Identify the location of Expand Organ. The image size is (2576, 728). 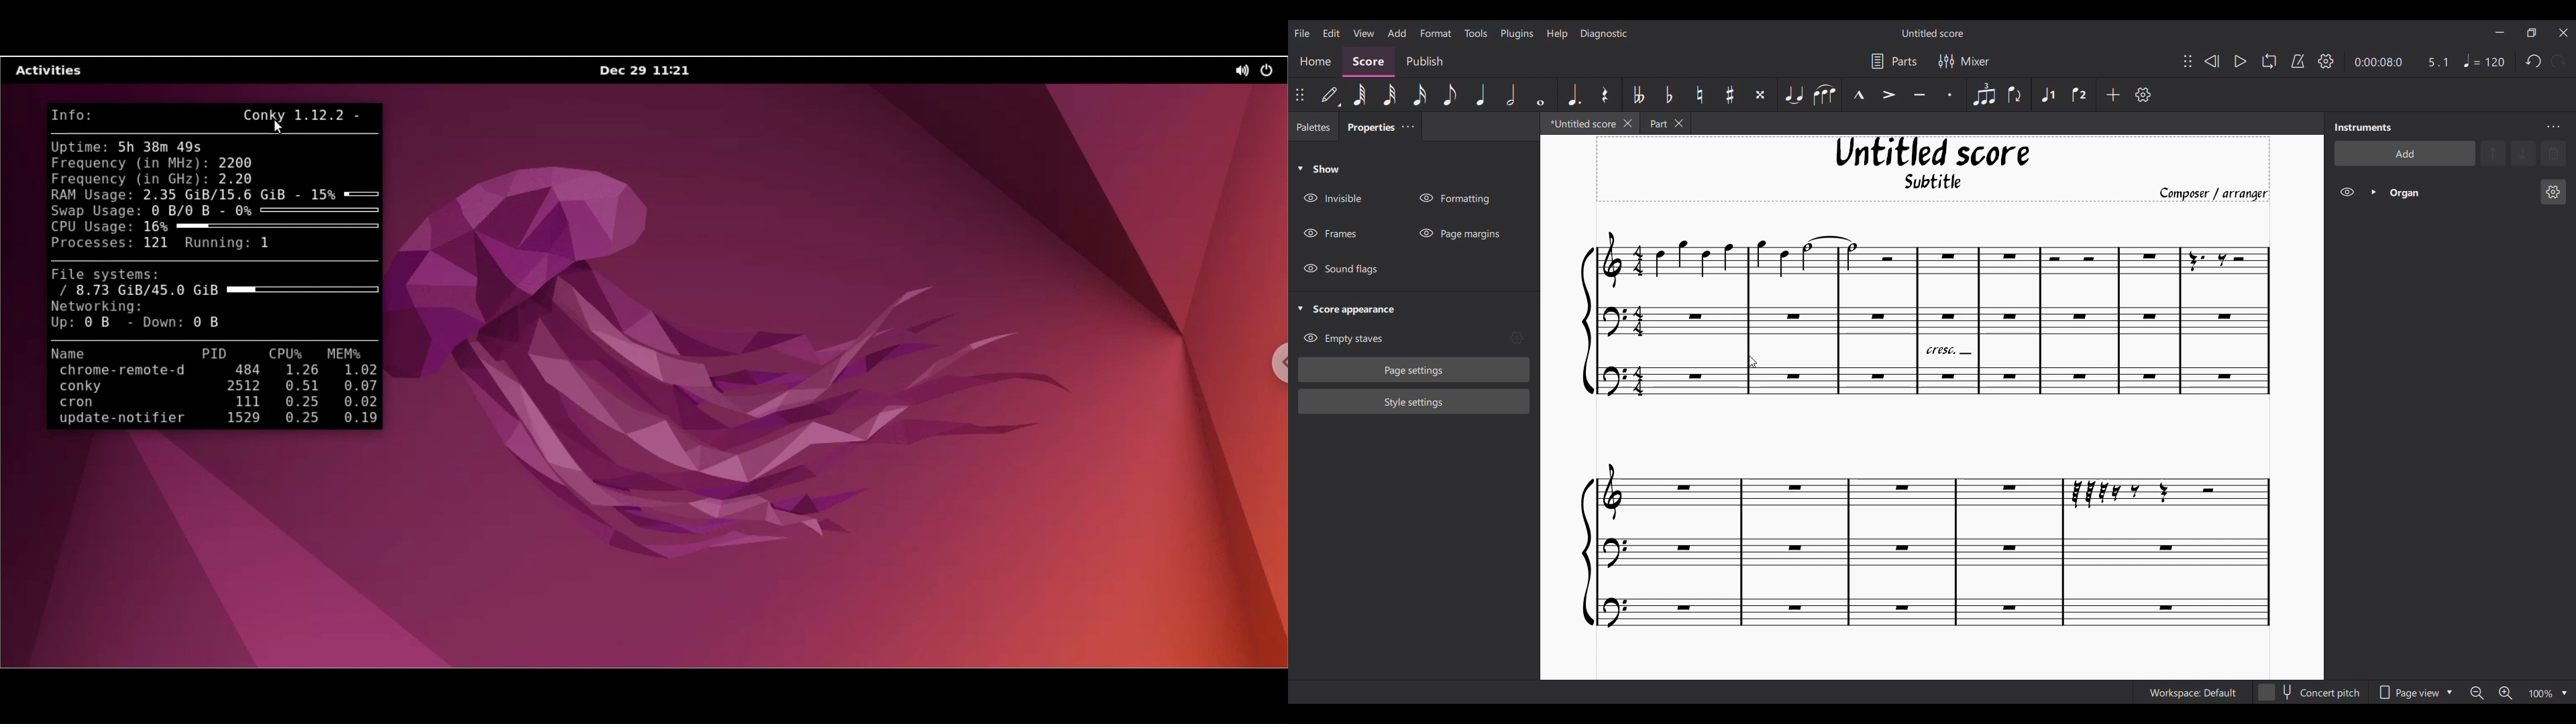
(2373, 192).